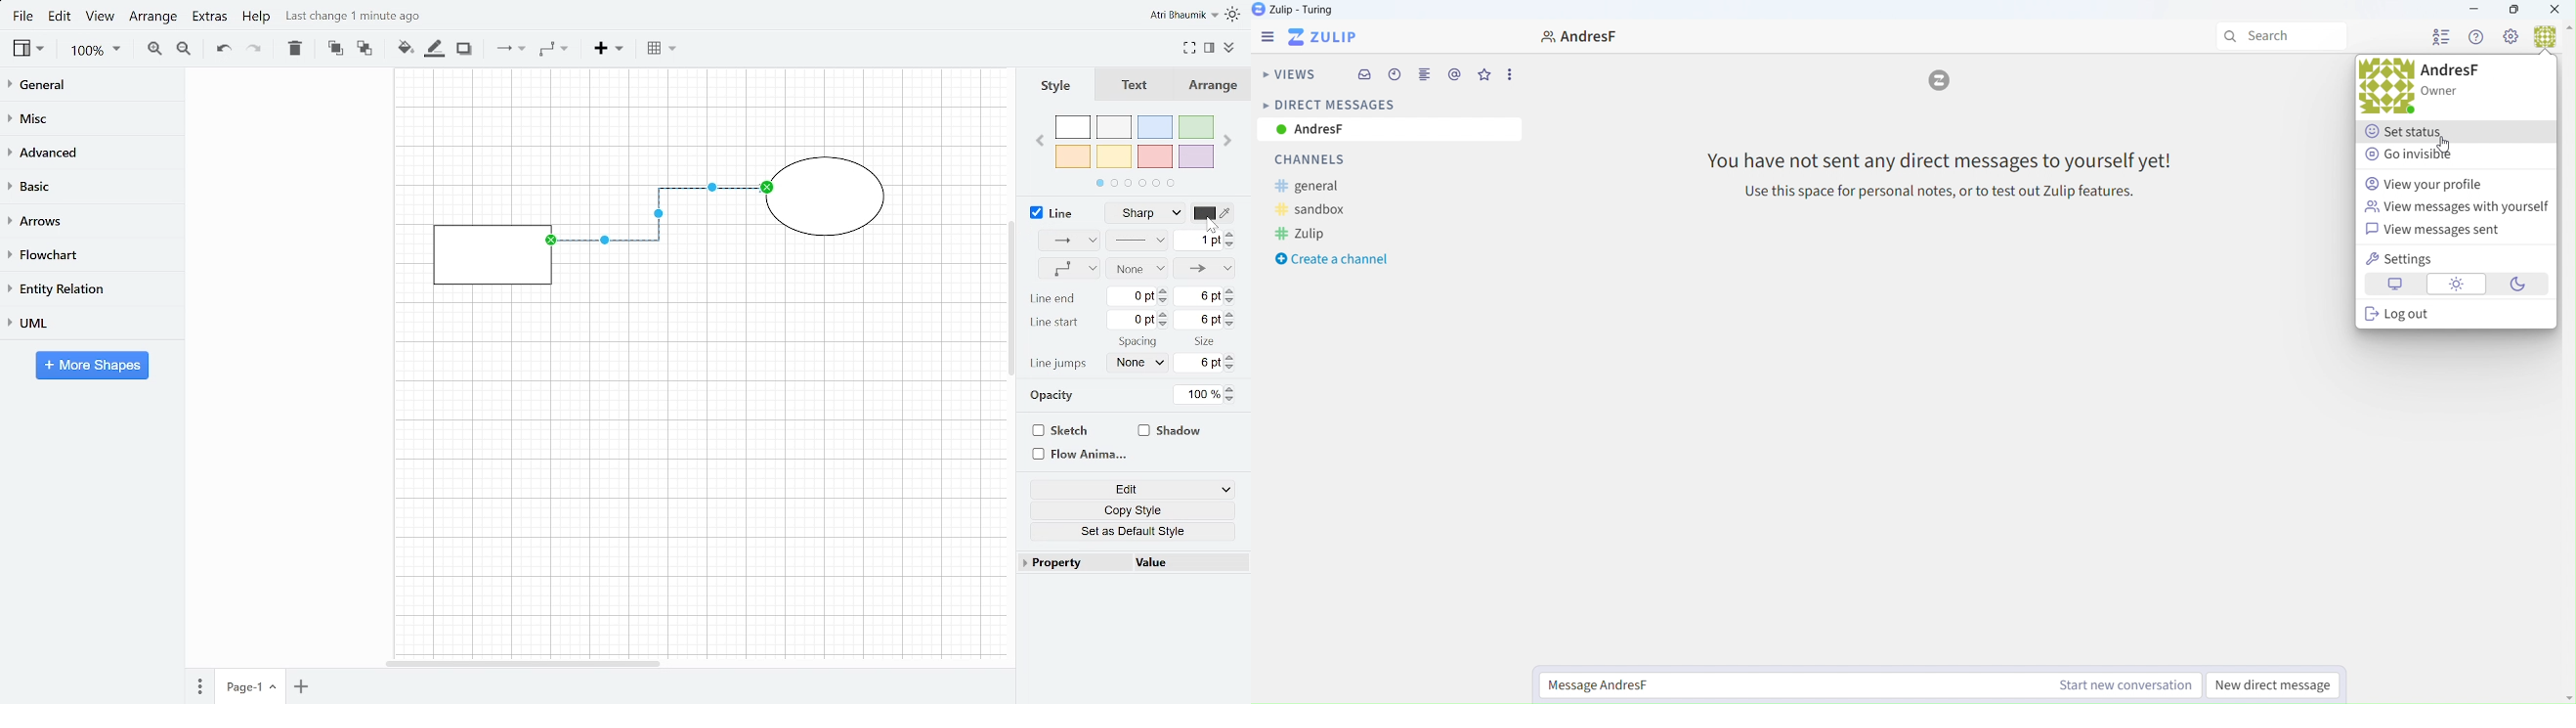 Image resolution: width=2576 pixels, height=728 pixels. What do you see at coordinates (198, 686) in the screenshot?
I see `Pages` at bounding box center [198, 686].